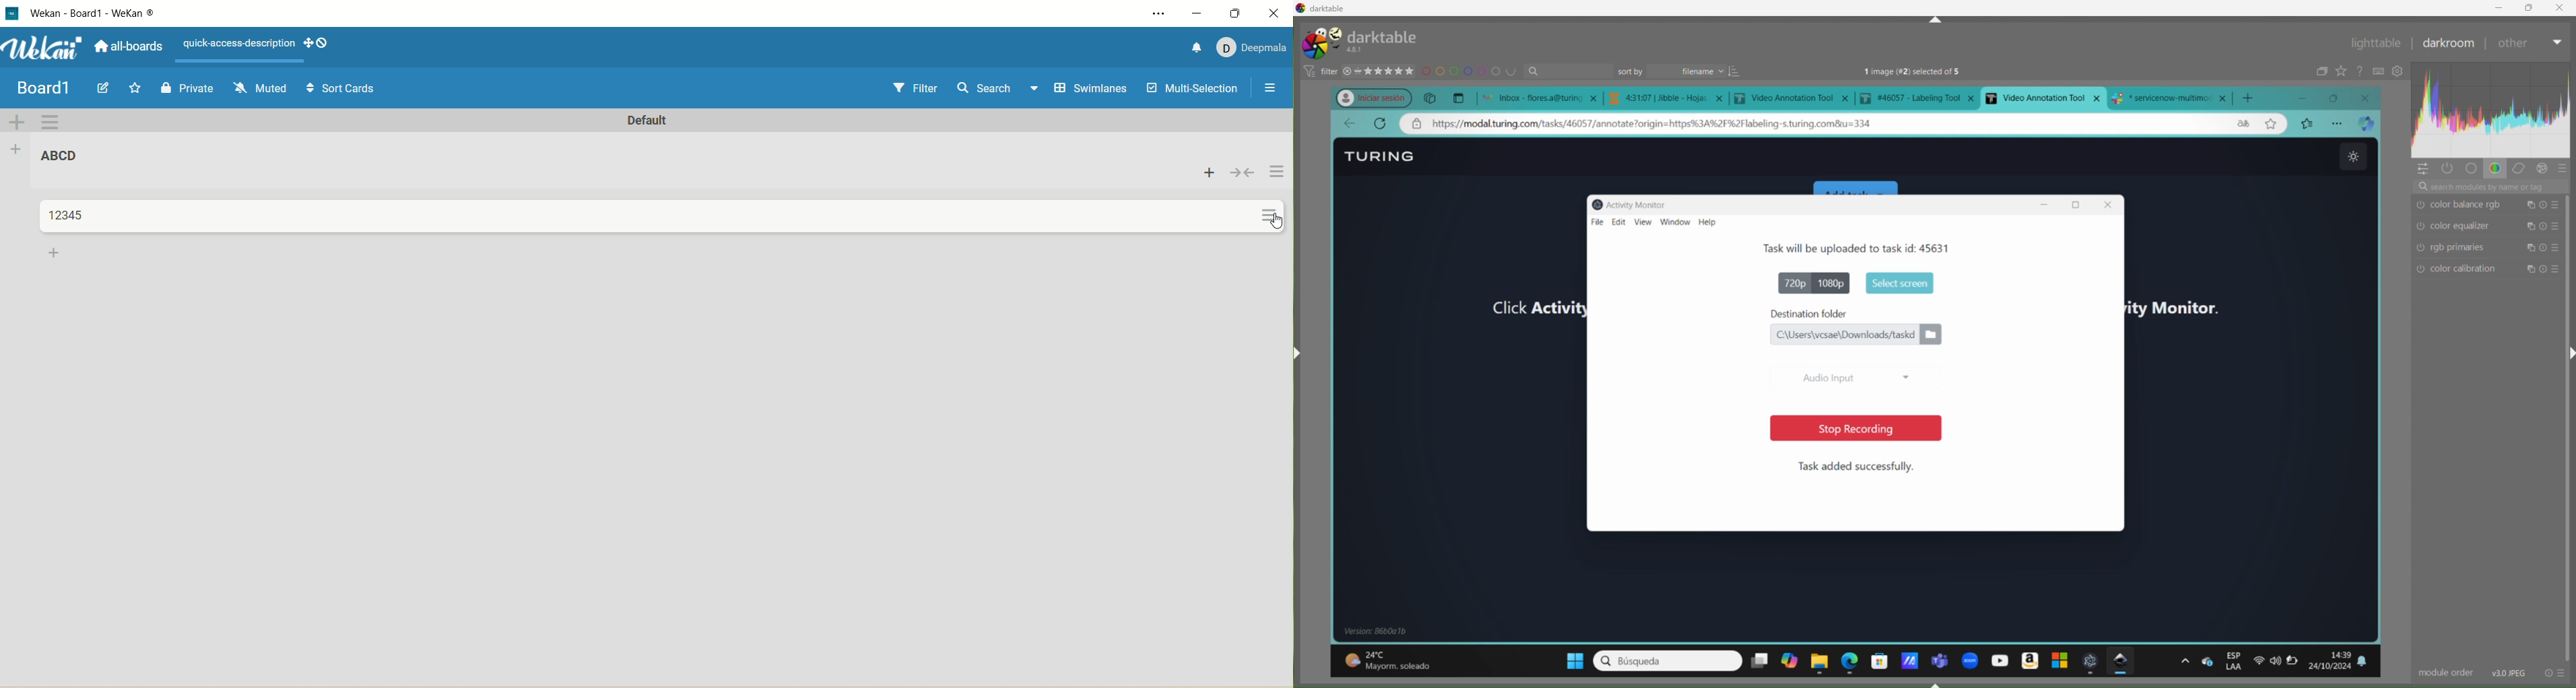 The image size is (2576, 700). Describe the element at coordinates (1848, 428) in the screenshot. I see `stop recording` at that location.